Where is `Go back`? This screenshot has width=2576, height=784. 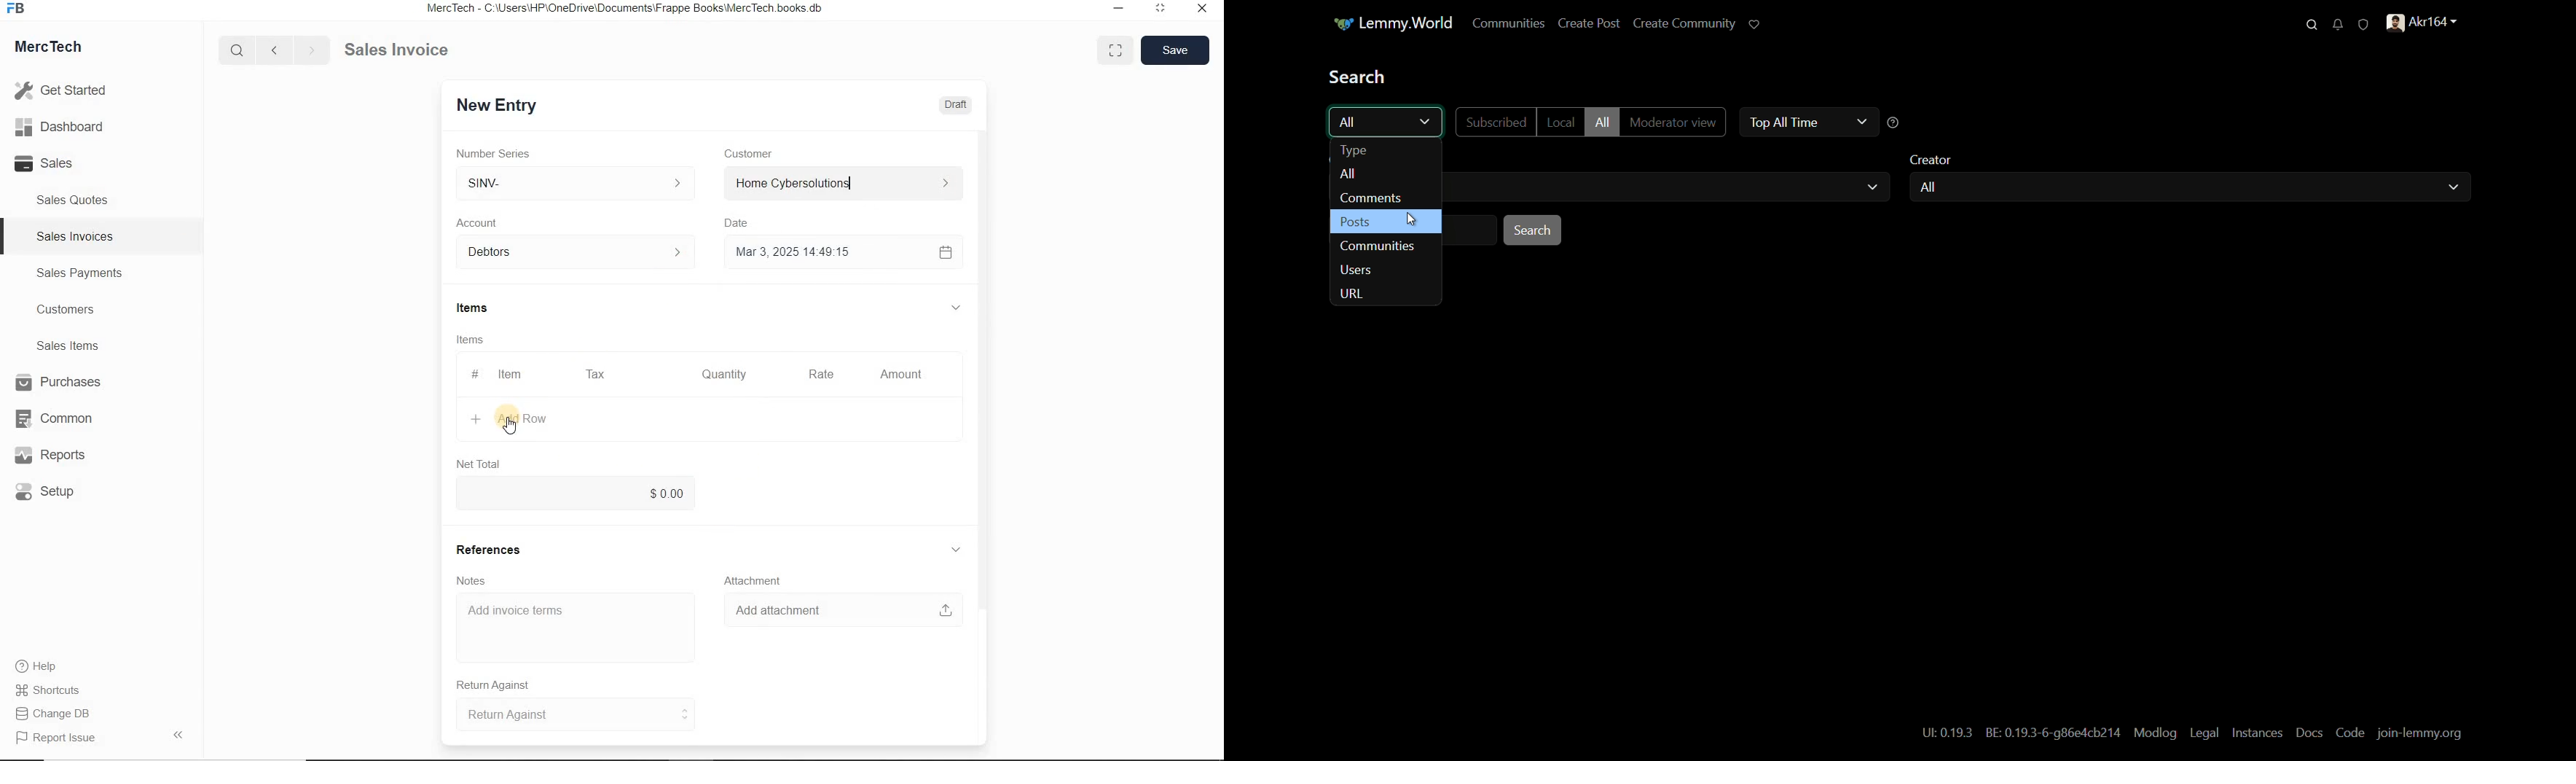
Go back is located at coordinates (276, 50).